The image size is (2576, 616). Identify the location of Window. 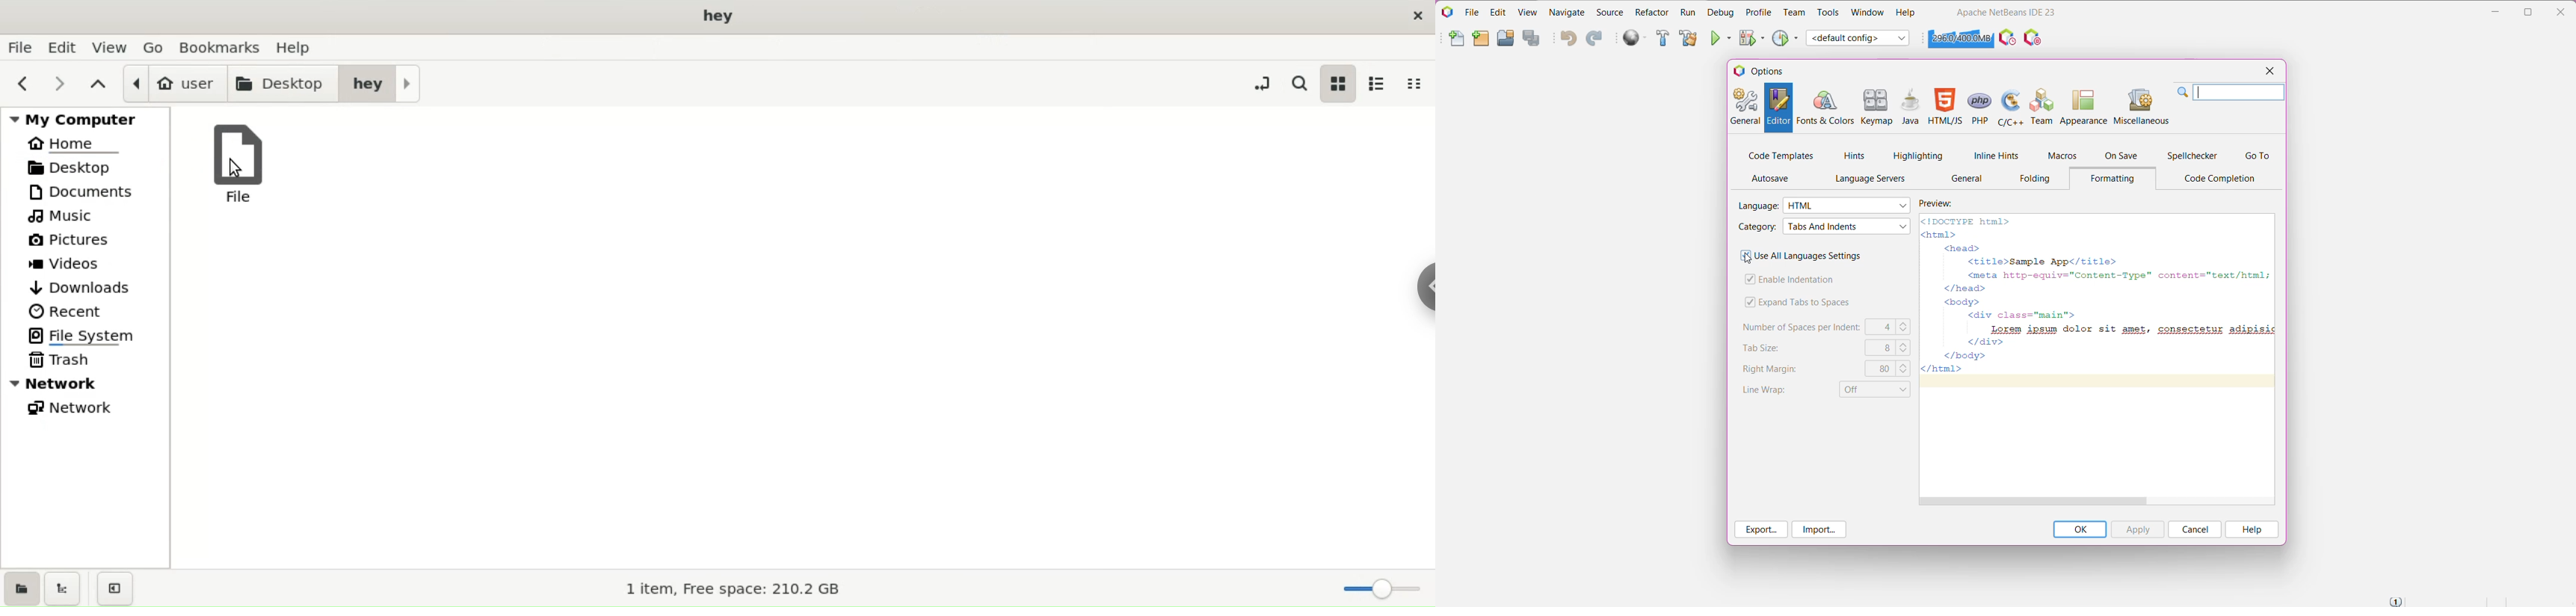
(1867, 12).